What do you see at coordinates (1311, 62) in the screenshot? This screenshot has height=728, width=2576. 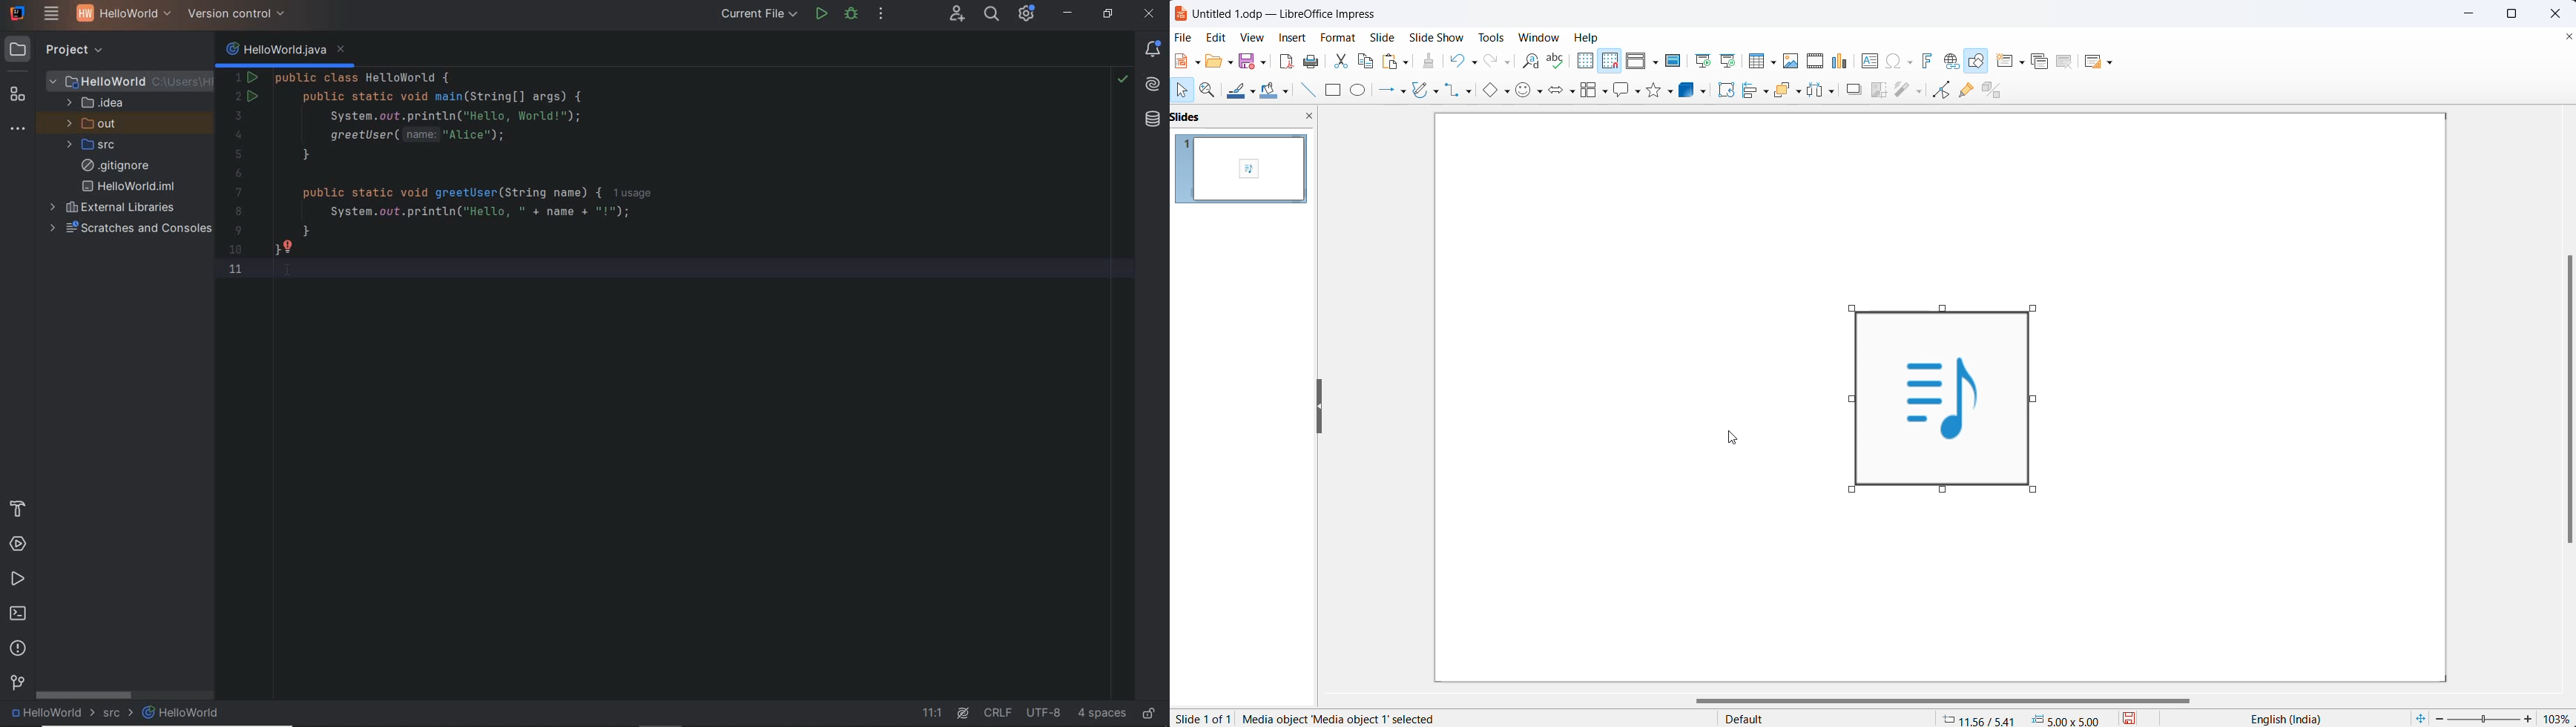 I see `print` at bounding box center [1311, 62].